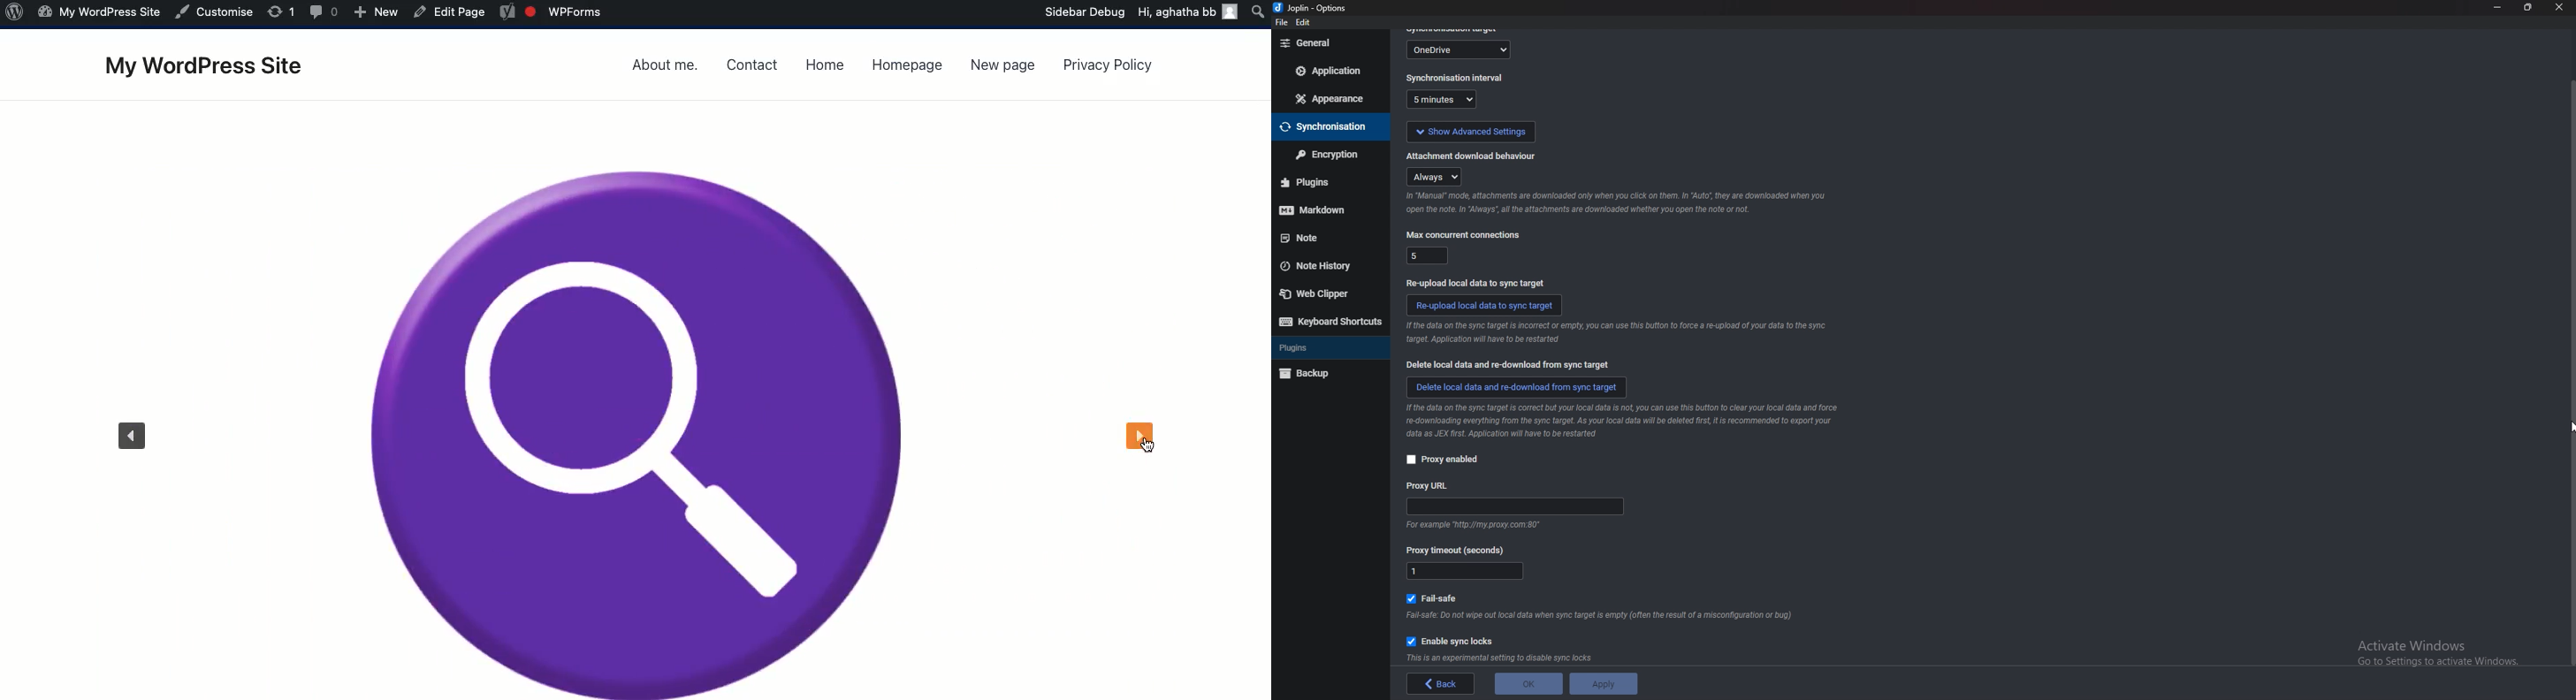 This screenshot has height=700, width=2576. What do you see at coordinates (1326, 155) in the screenshot?
I see `encryption` at bounding box center [1326, 155].